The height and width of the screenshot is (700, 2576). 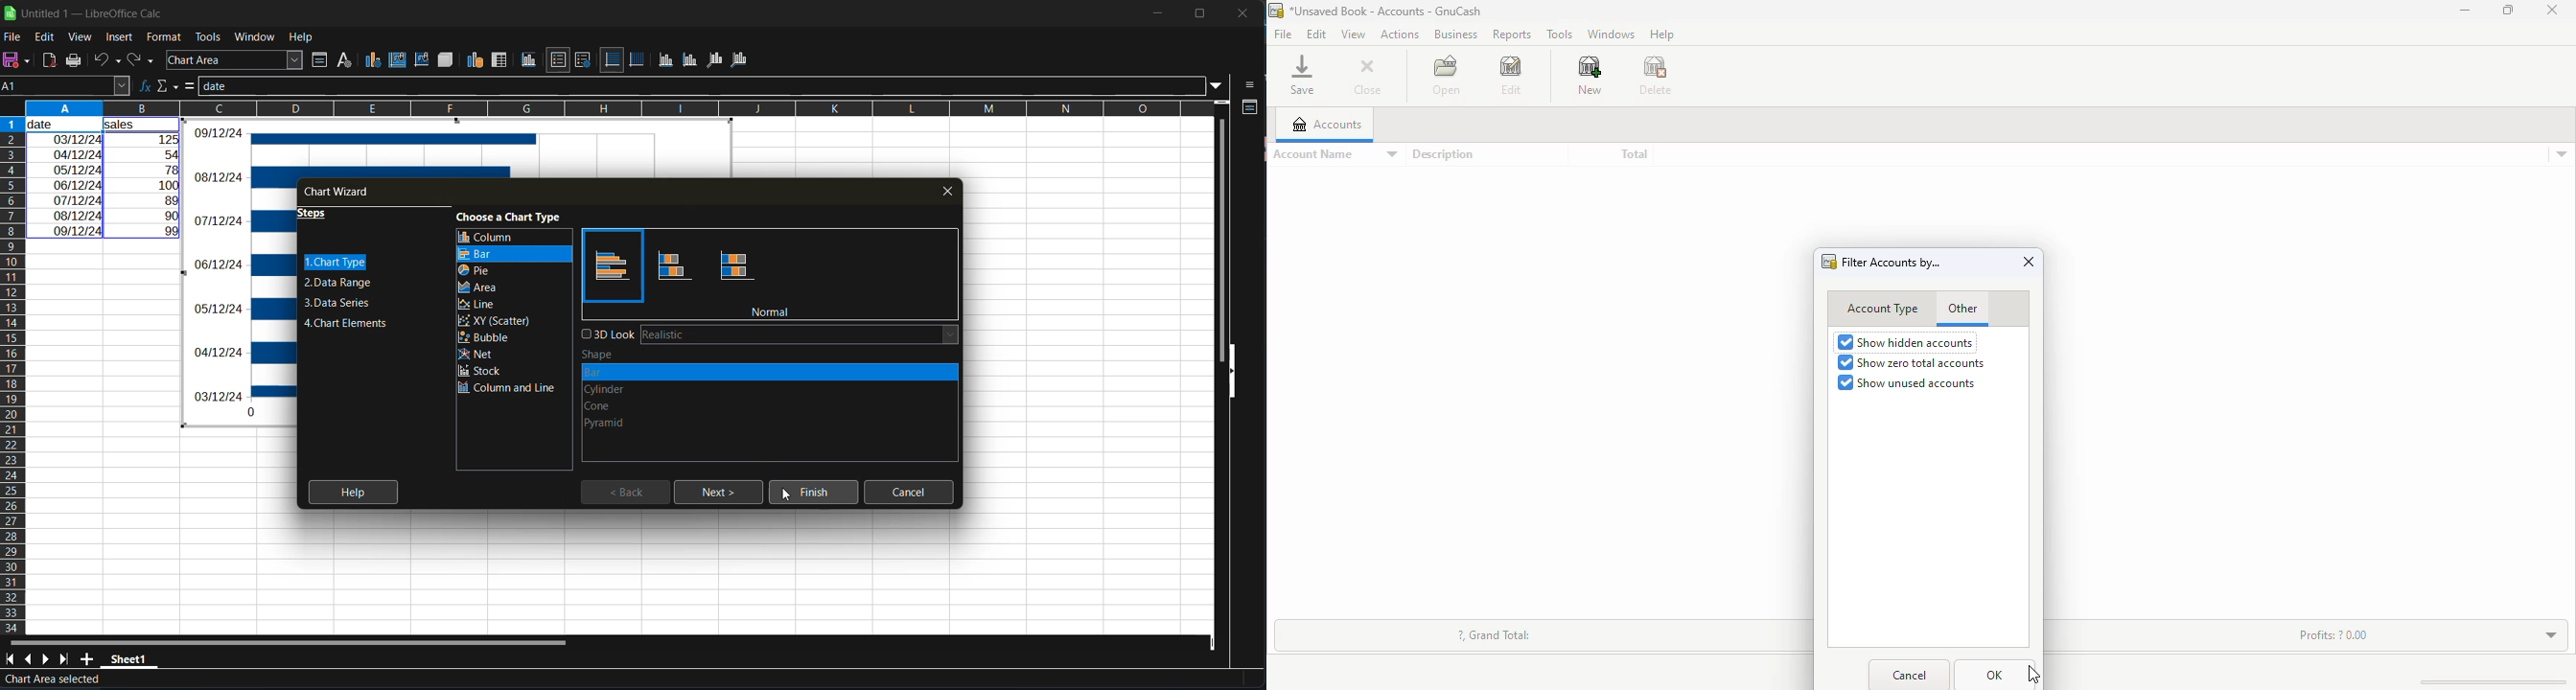 I want to click on logo, so click(x=1829, y=262).